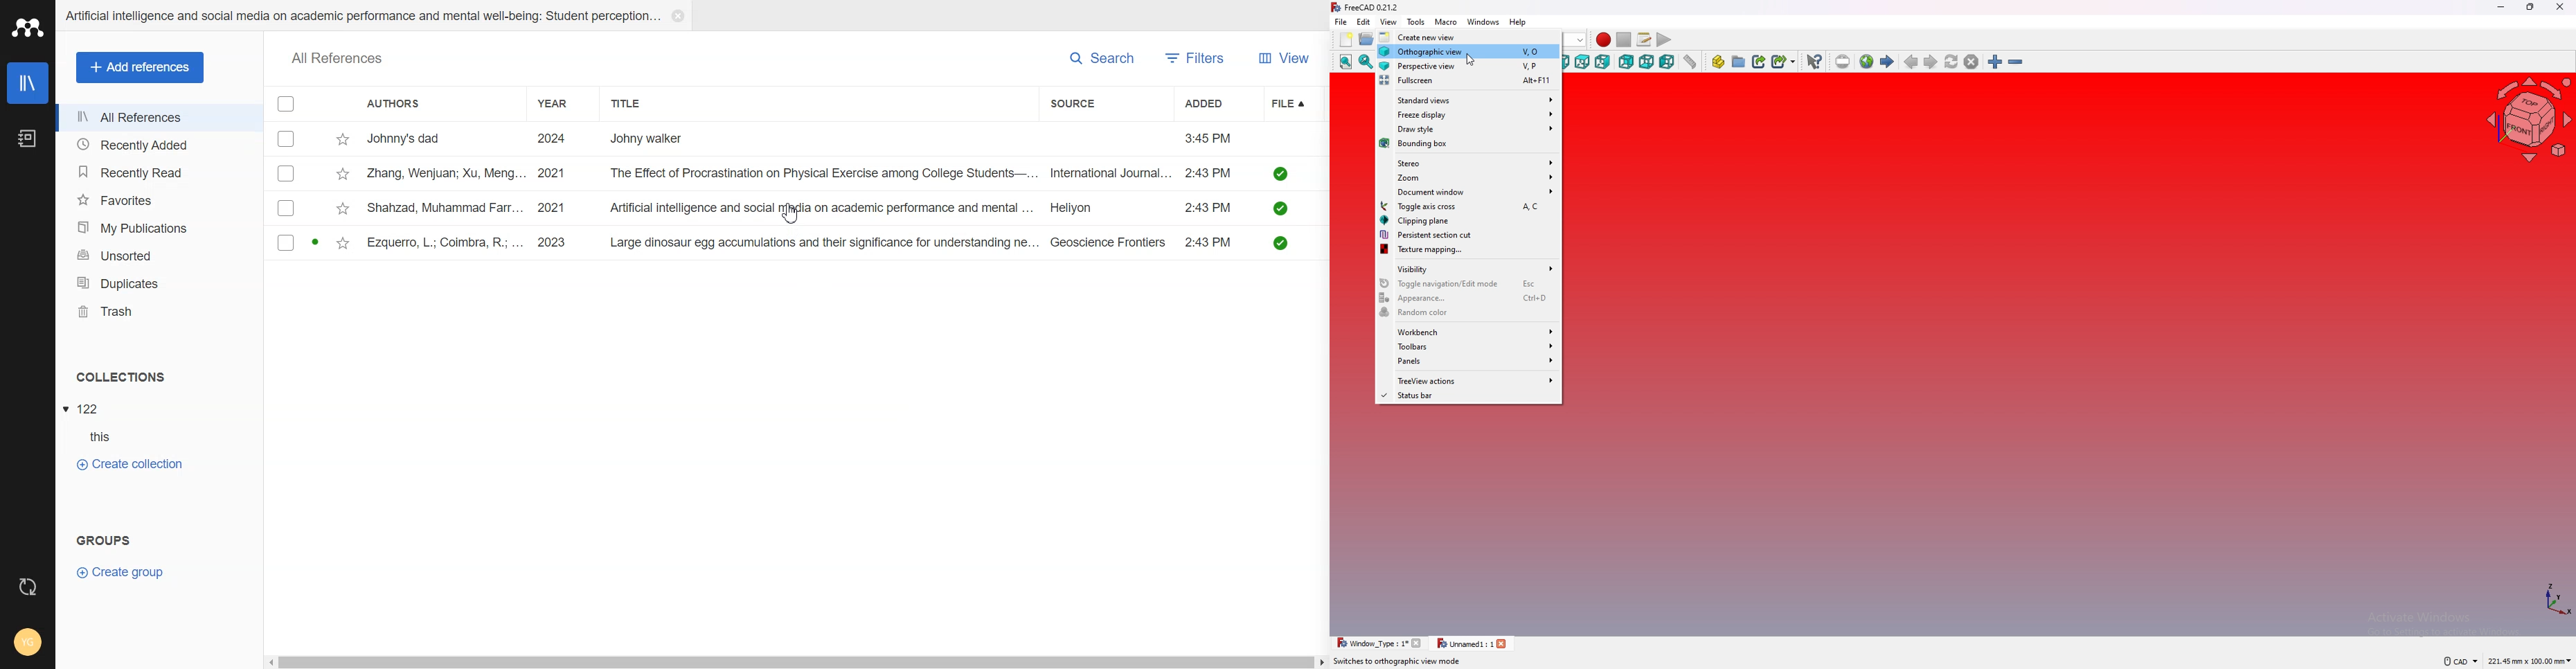 The height and width of the screenshot is (672, 2576). What do you see at coordinates (343, 140) in the screenshot?
I see `star` at bounding box center [343, 140].